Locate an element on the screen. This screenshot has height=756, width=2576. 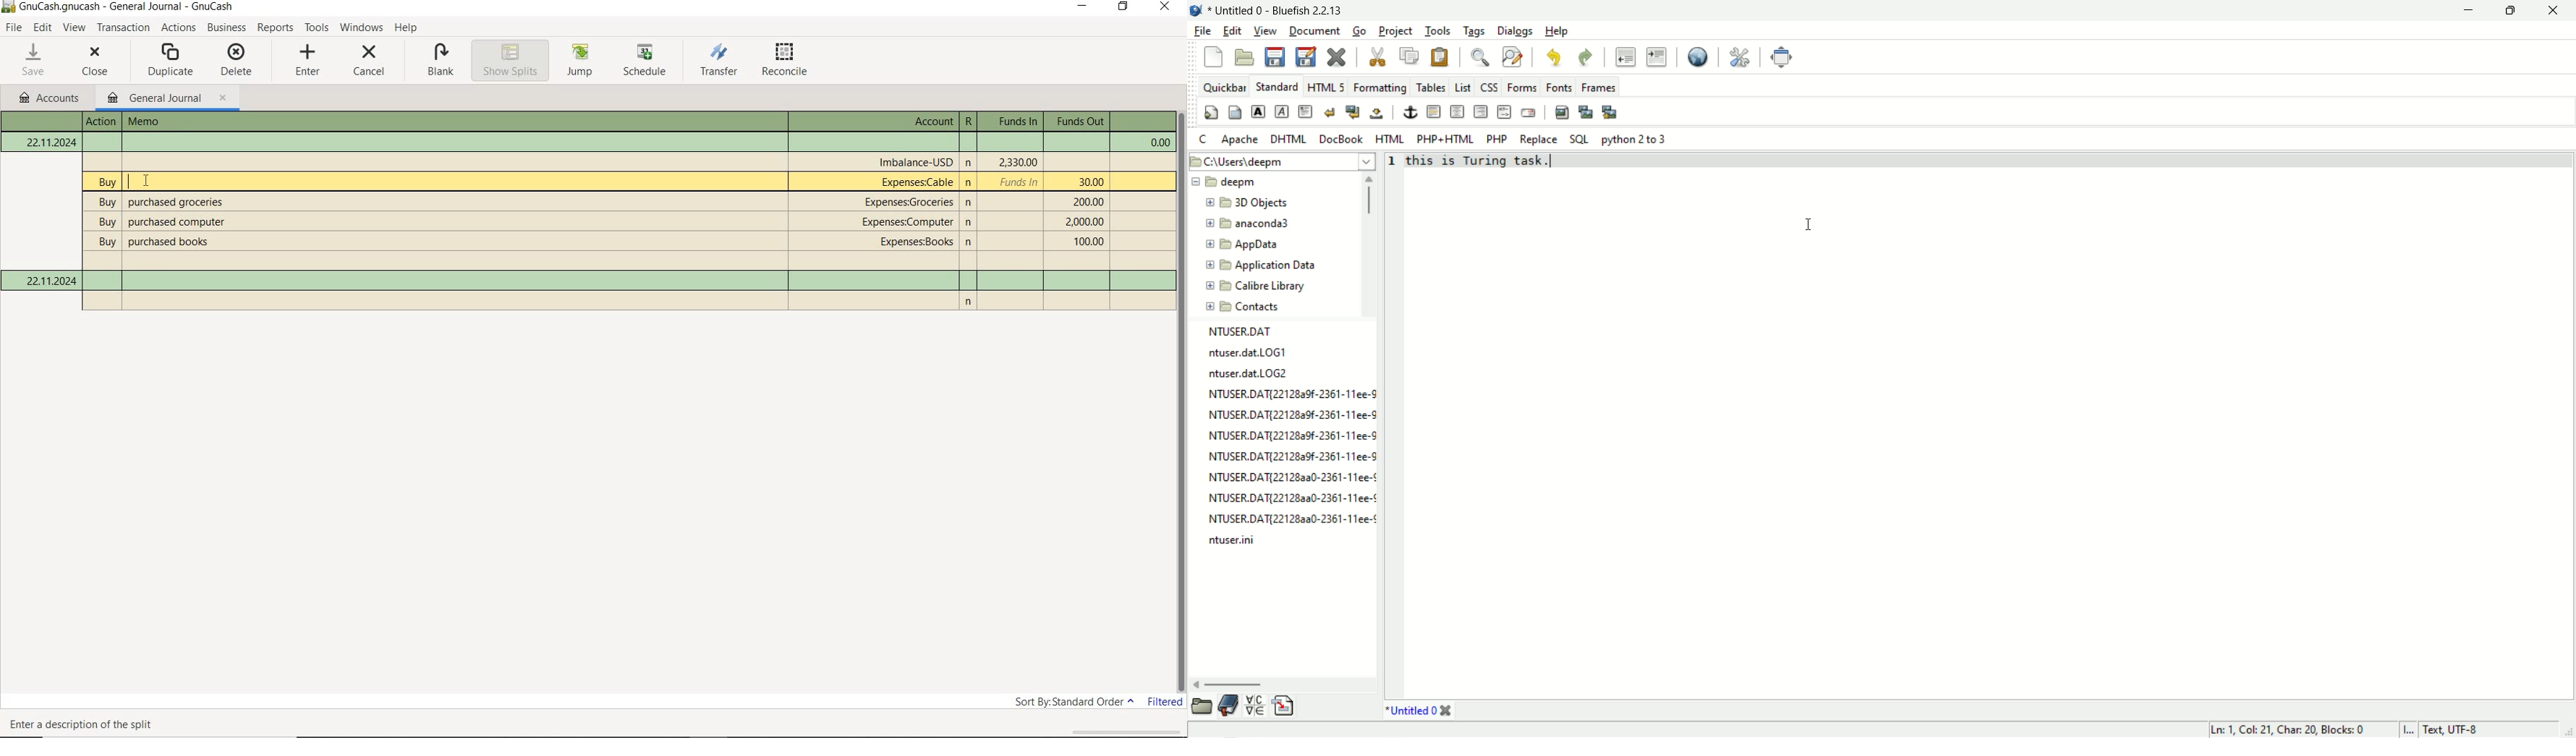
horizontal rule is located at coordinates (1433, 111).